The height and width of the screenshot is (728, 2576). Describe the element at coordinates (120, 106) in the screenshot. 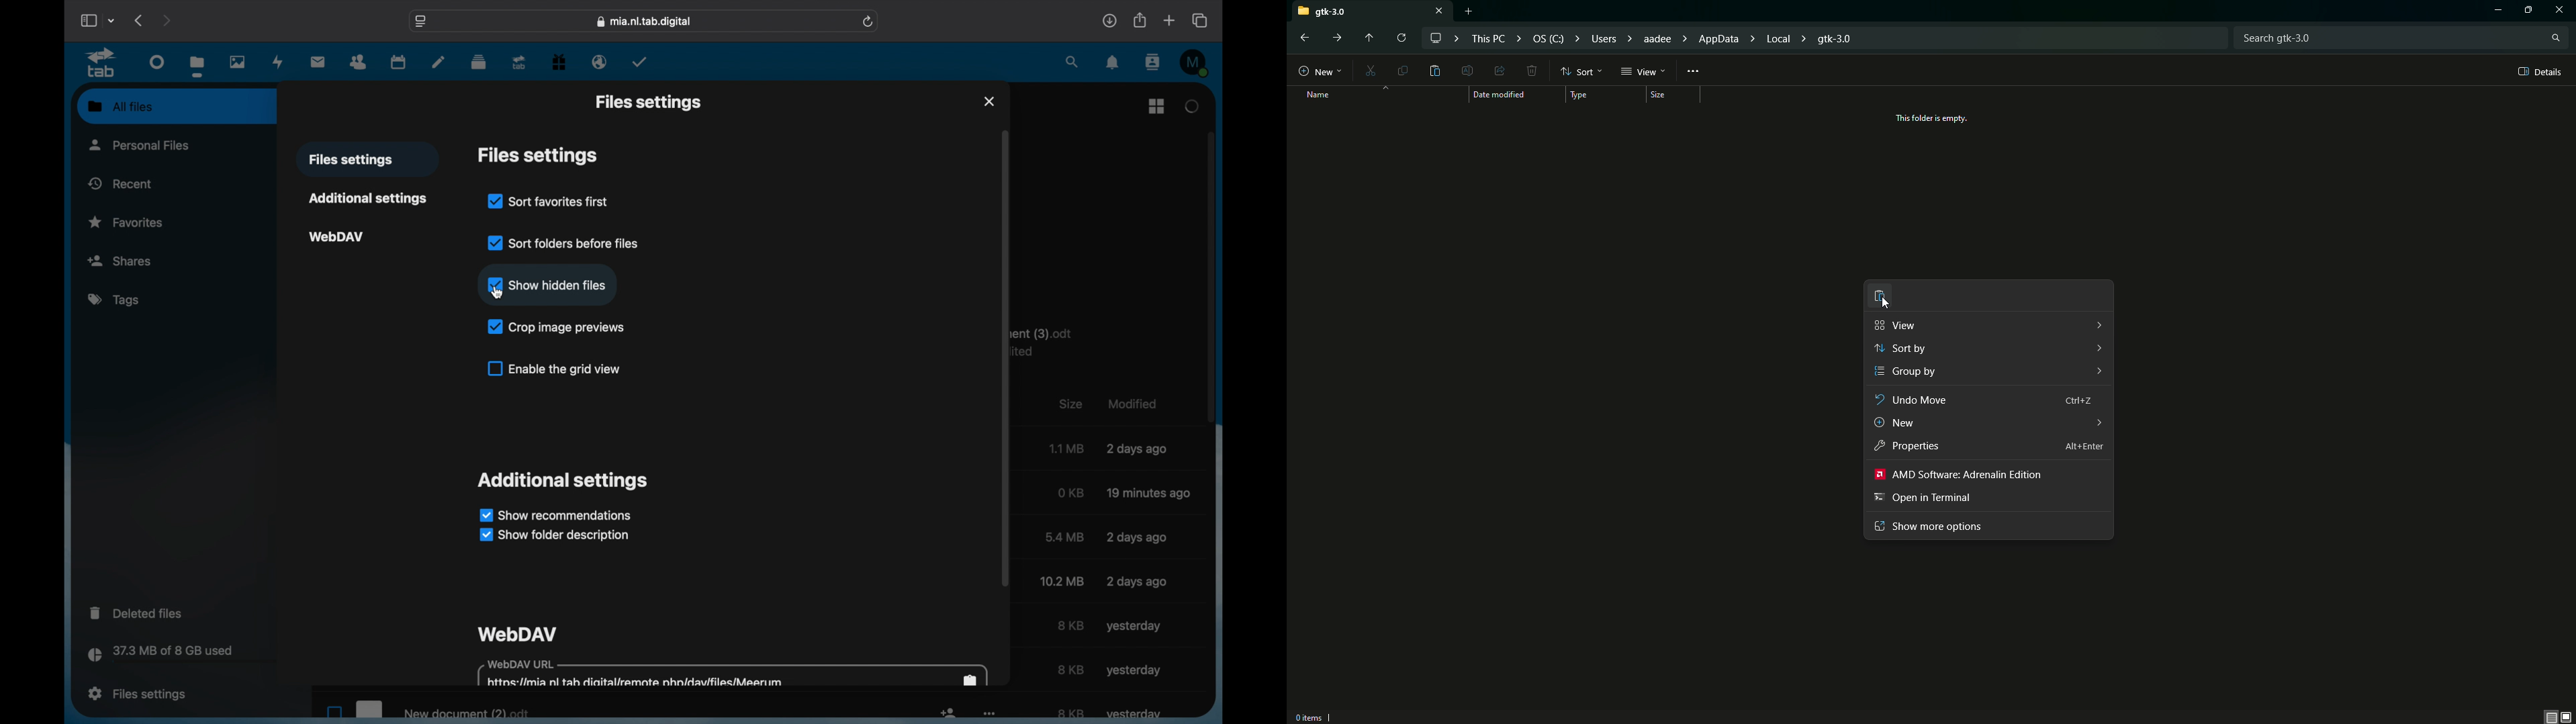

I see `all files` at that location.